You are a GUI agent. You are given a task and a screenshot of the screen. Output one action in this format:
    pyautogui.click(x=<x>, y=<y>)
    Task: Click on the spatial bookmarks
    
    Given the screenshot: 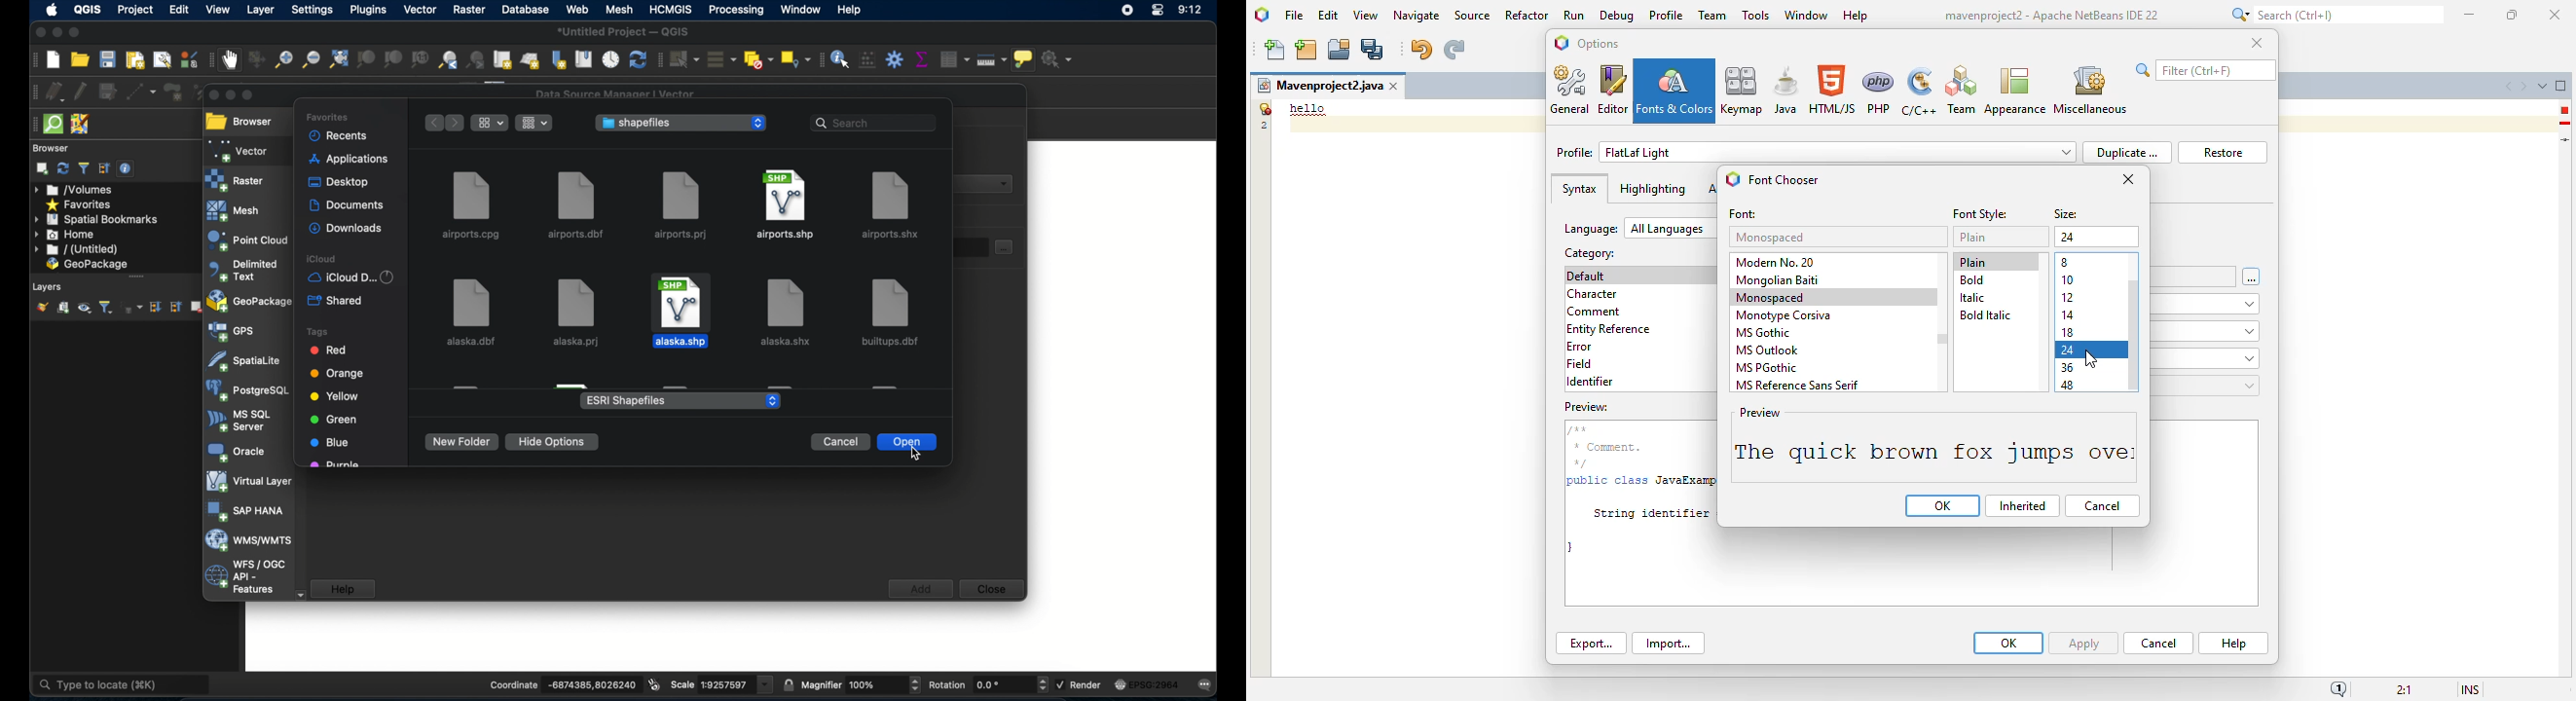 What is the action you would take?
    pyautogui.click(x=97, y=219)
    